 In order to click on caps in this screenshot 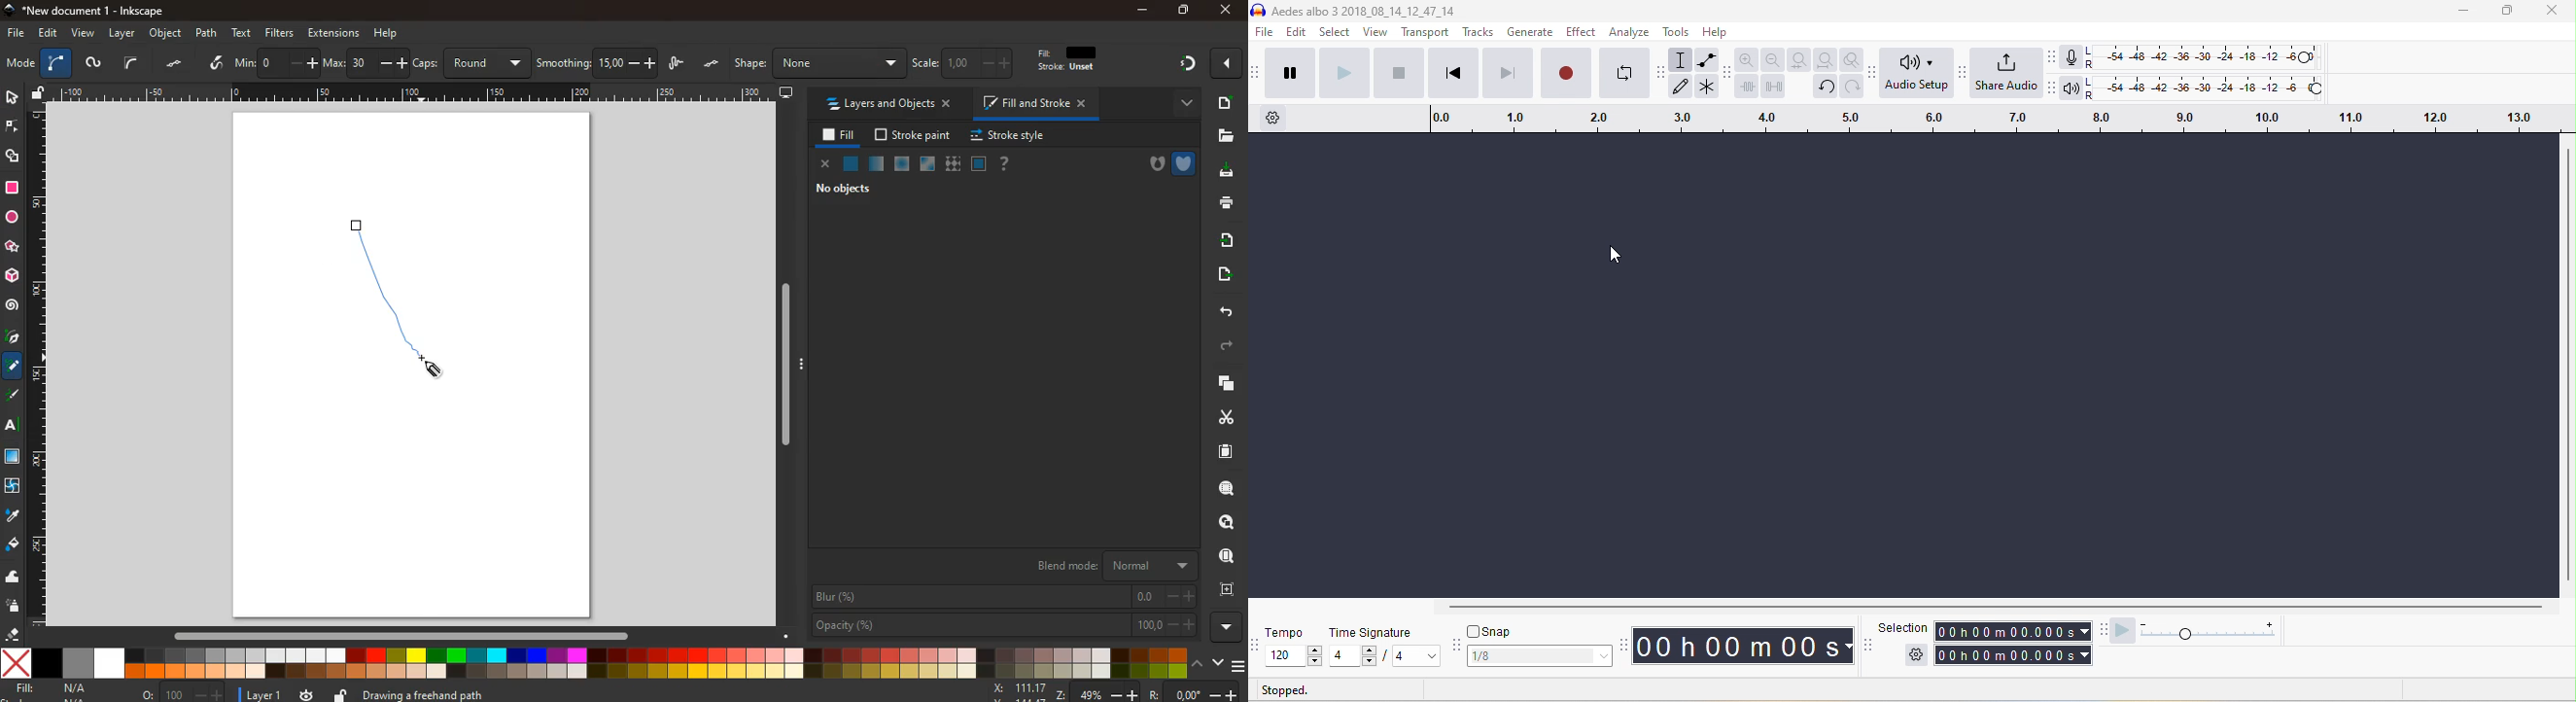, I will do `click(472, 63)`.